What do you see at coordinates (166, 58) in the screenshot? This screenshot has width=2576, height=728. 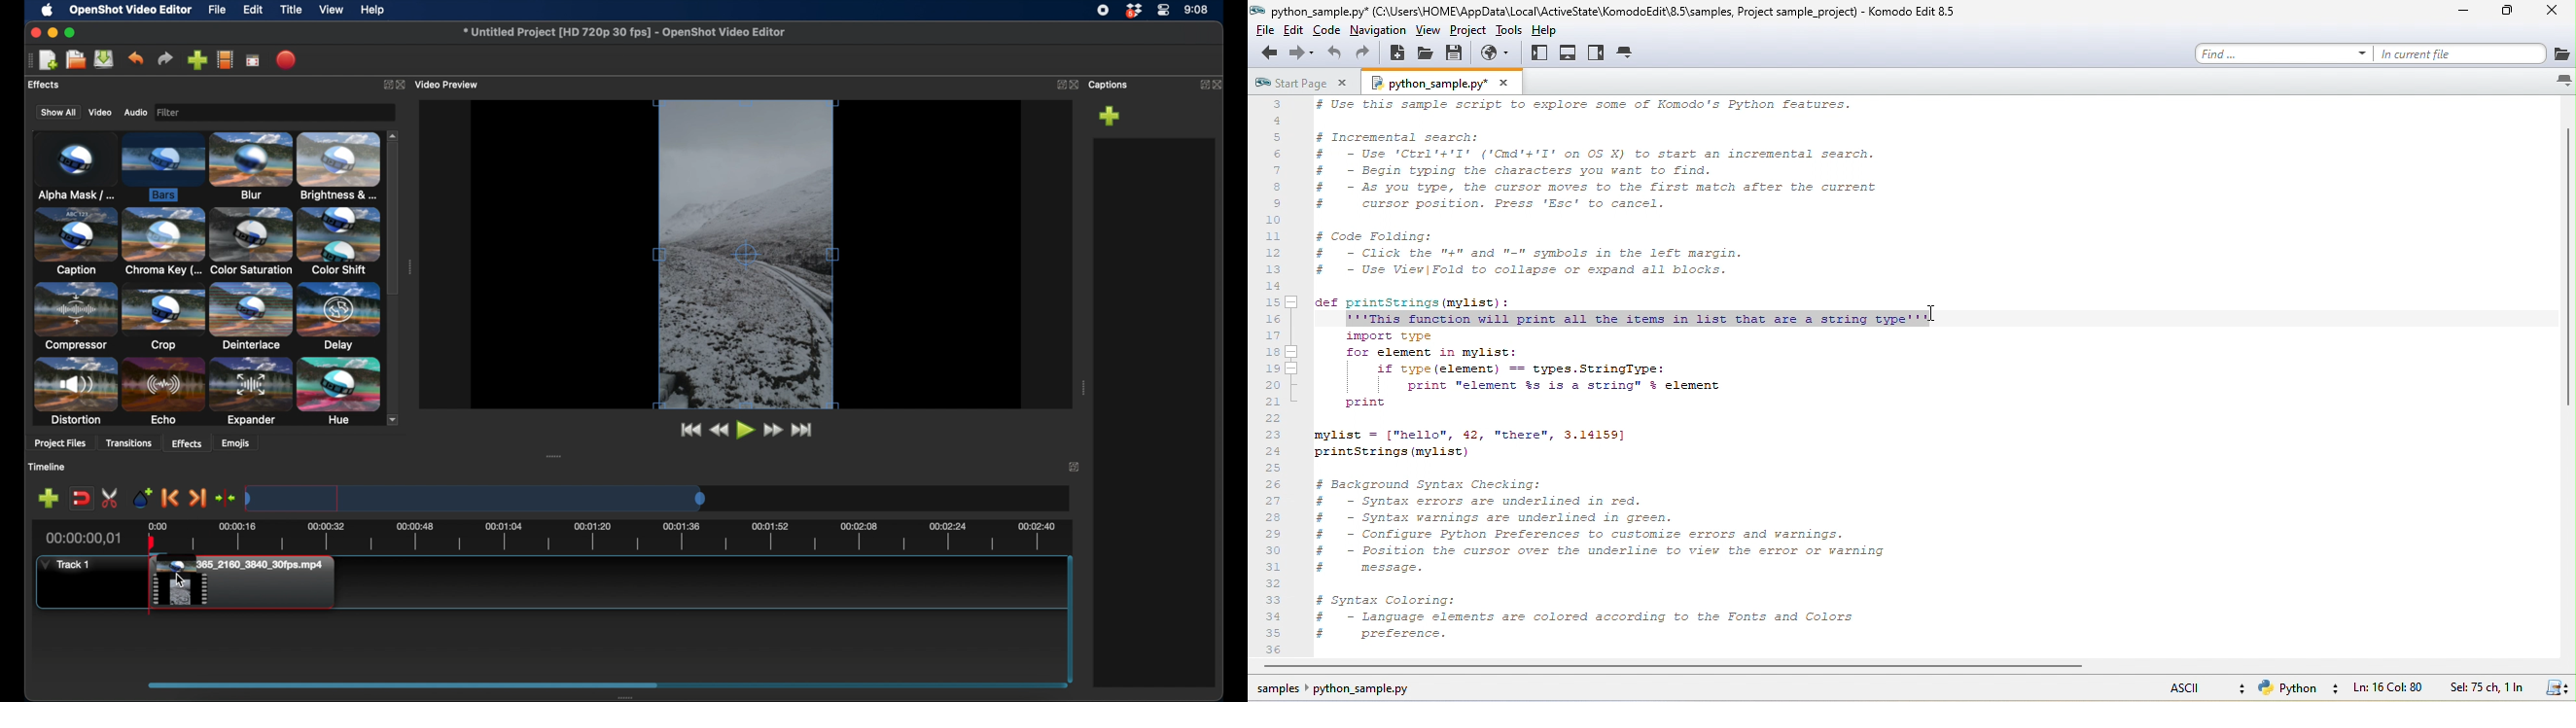 I see `redo` at bounding box center [166, 58].